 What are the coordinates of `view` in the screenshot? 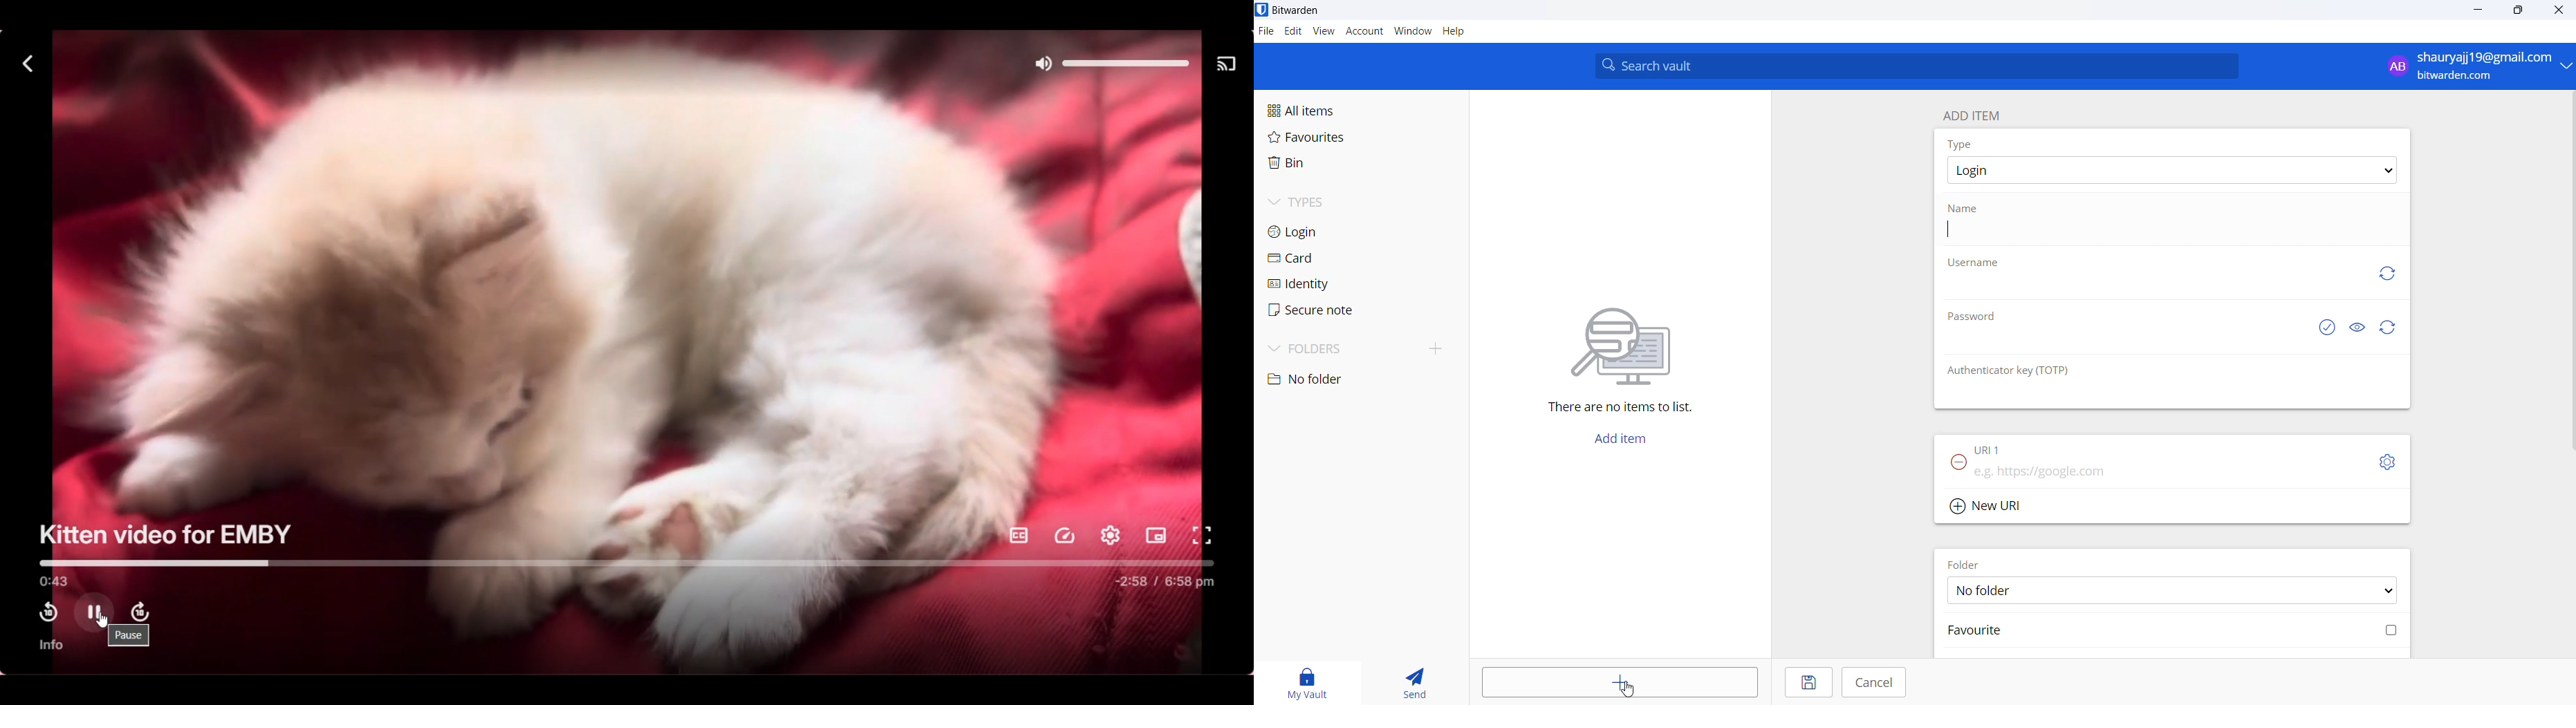 It's located at (1324, 34).